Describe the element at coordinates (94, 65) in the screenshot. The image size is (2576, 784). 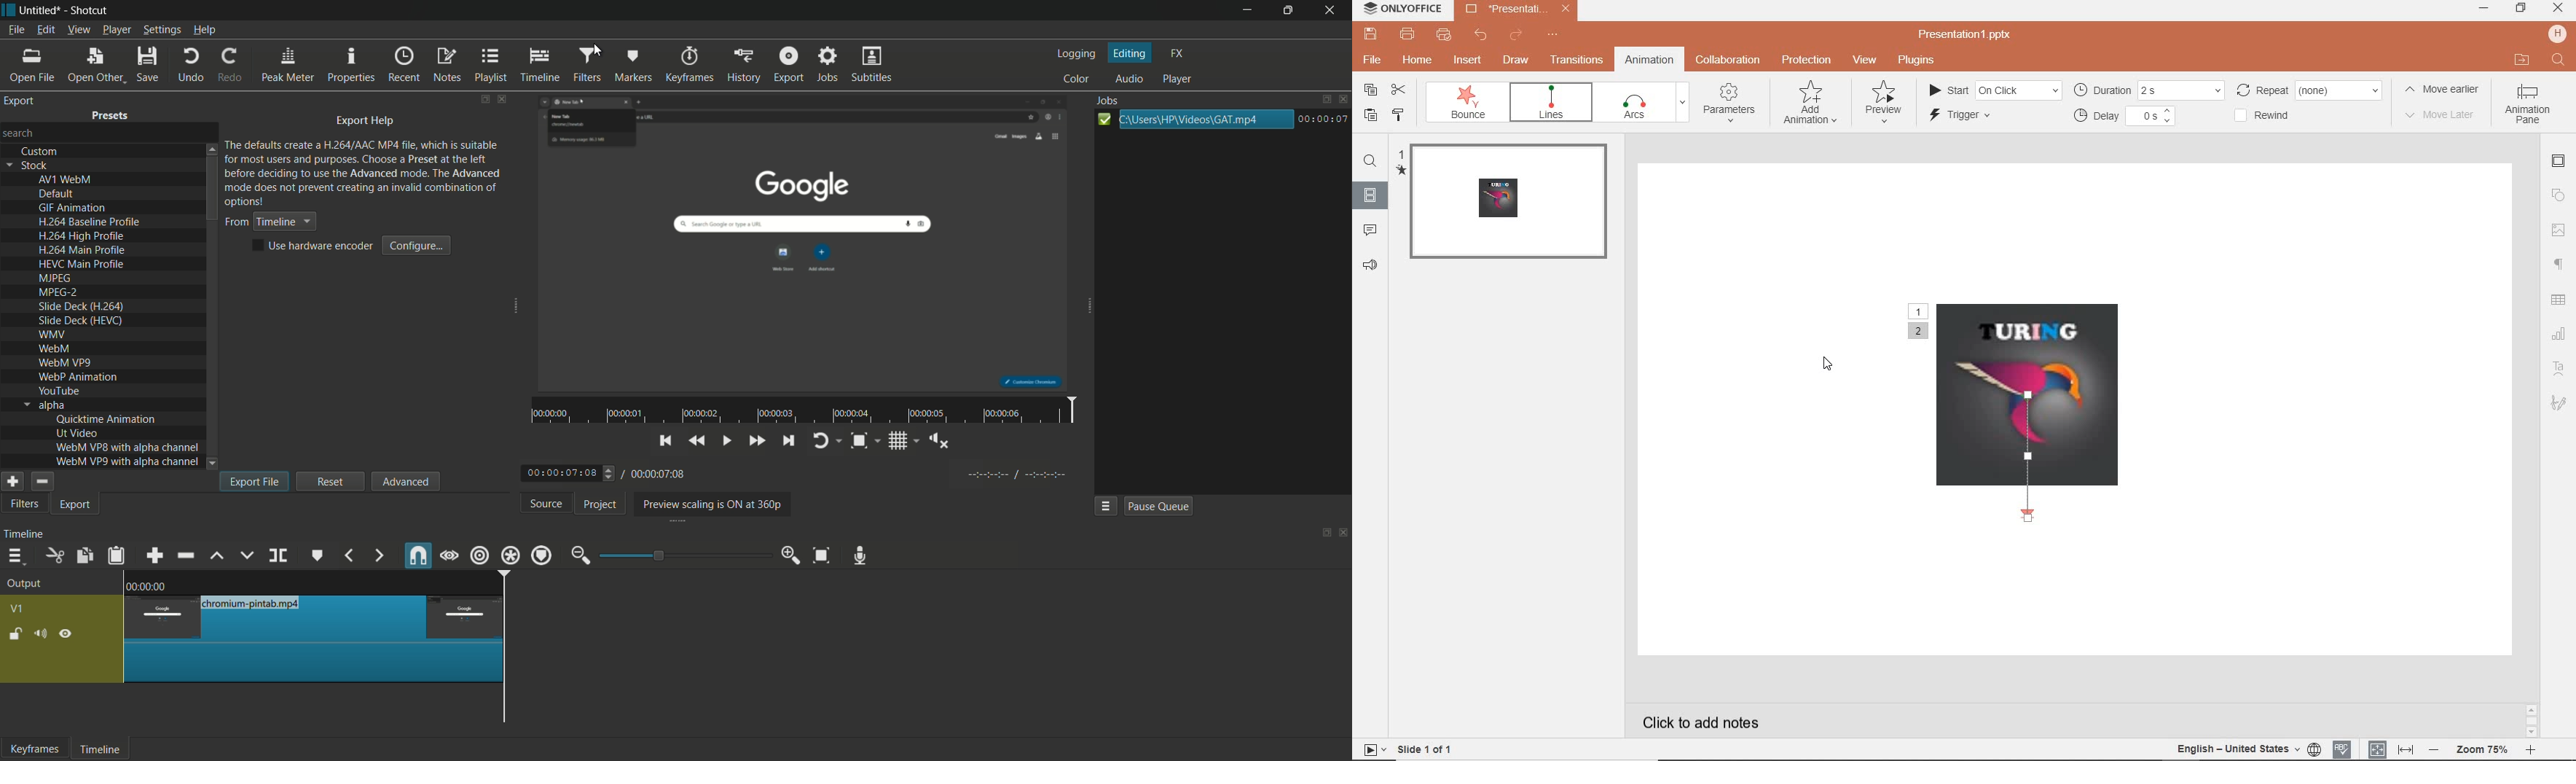
I see `open other` at that location.